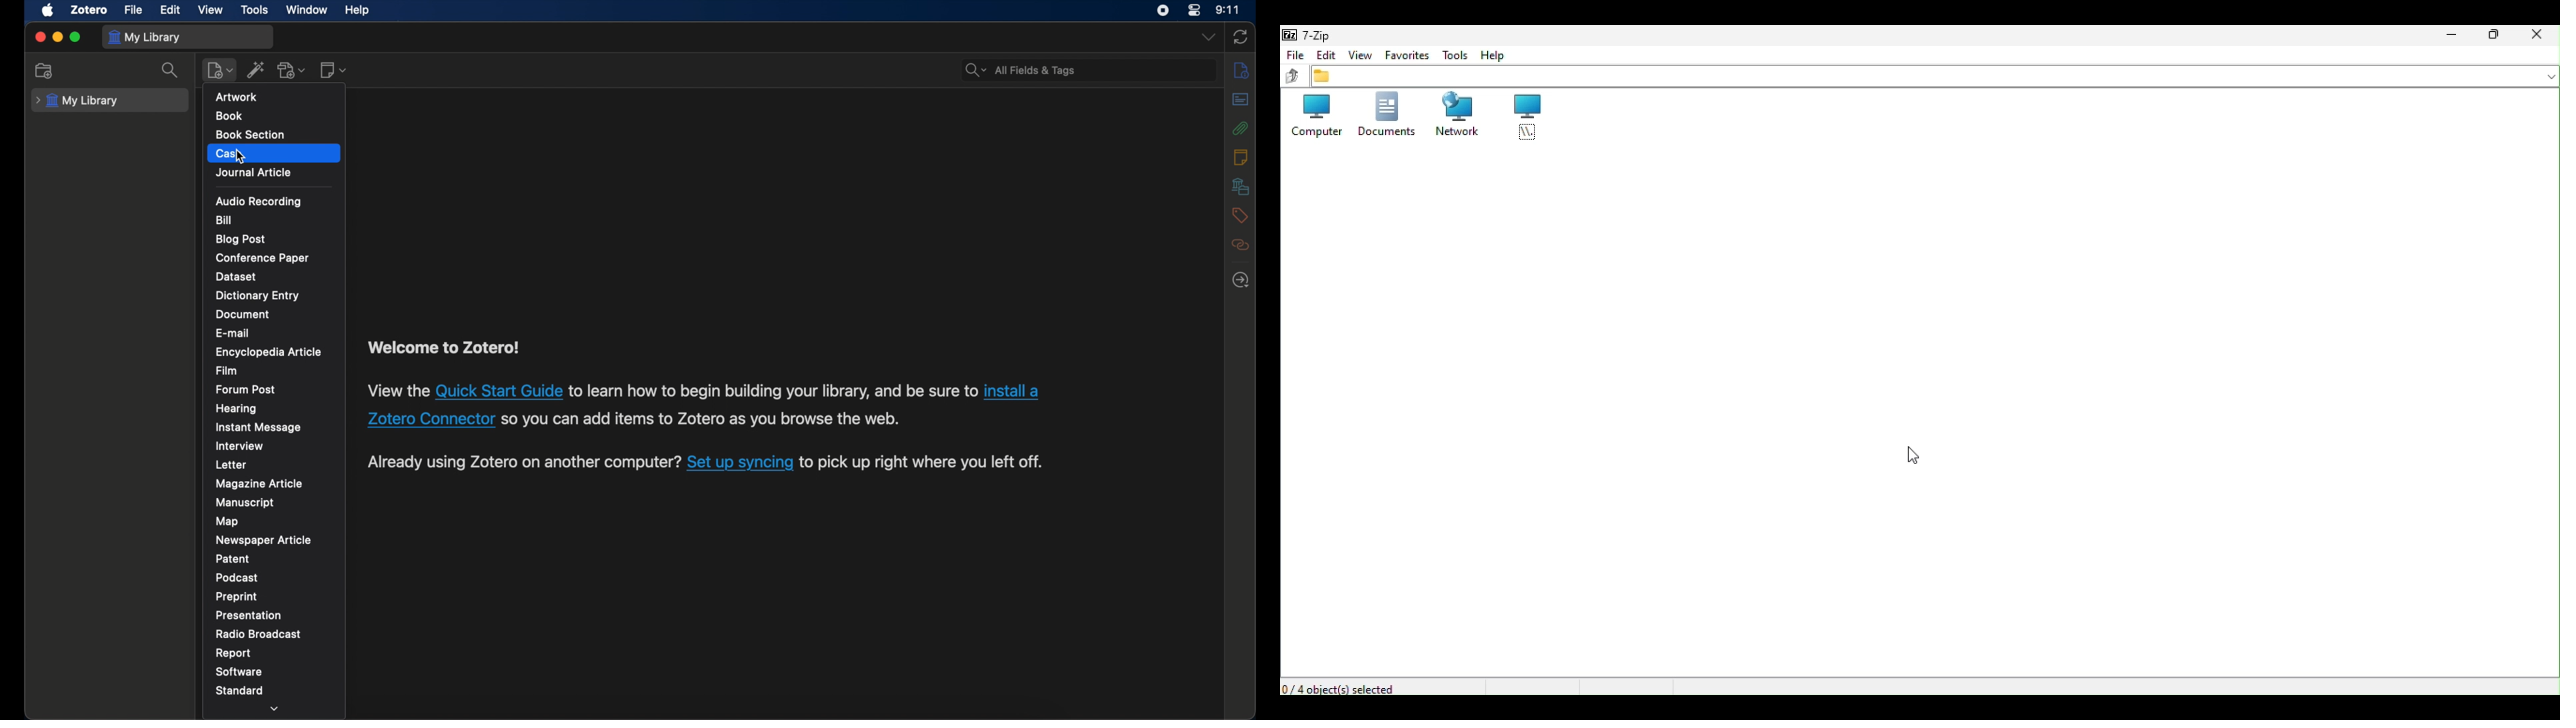 The image size is (2576, 728). What do you see at coordinates (1503, 57) in the screenshot?
I see `help` at bounding box center [1503, 57].